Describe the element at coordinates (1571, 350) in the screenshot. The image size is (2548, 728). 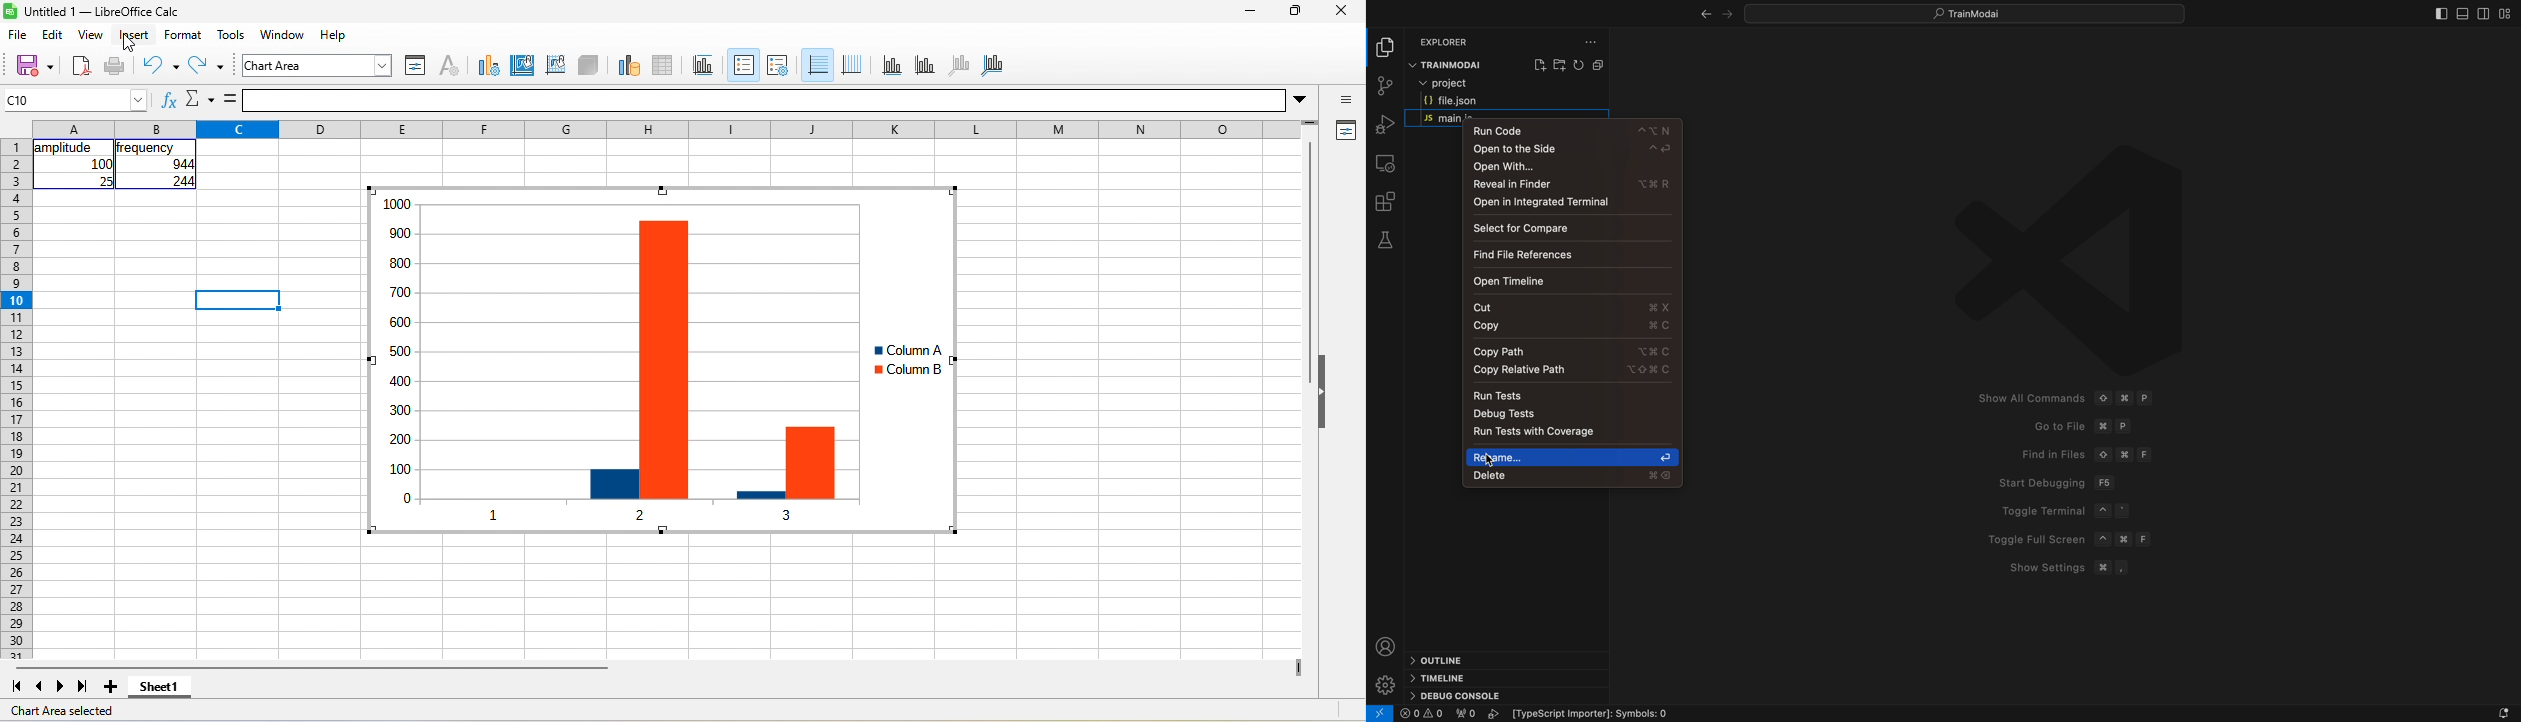
I see `copy path` at that location.